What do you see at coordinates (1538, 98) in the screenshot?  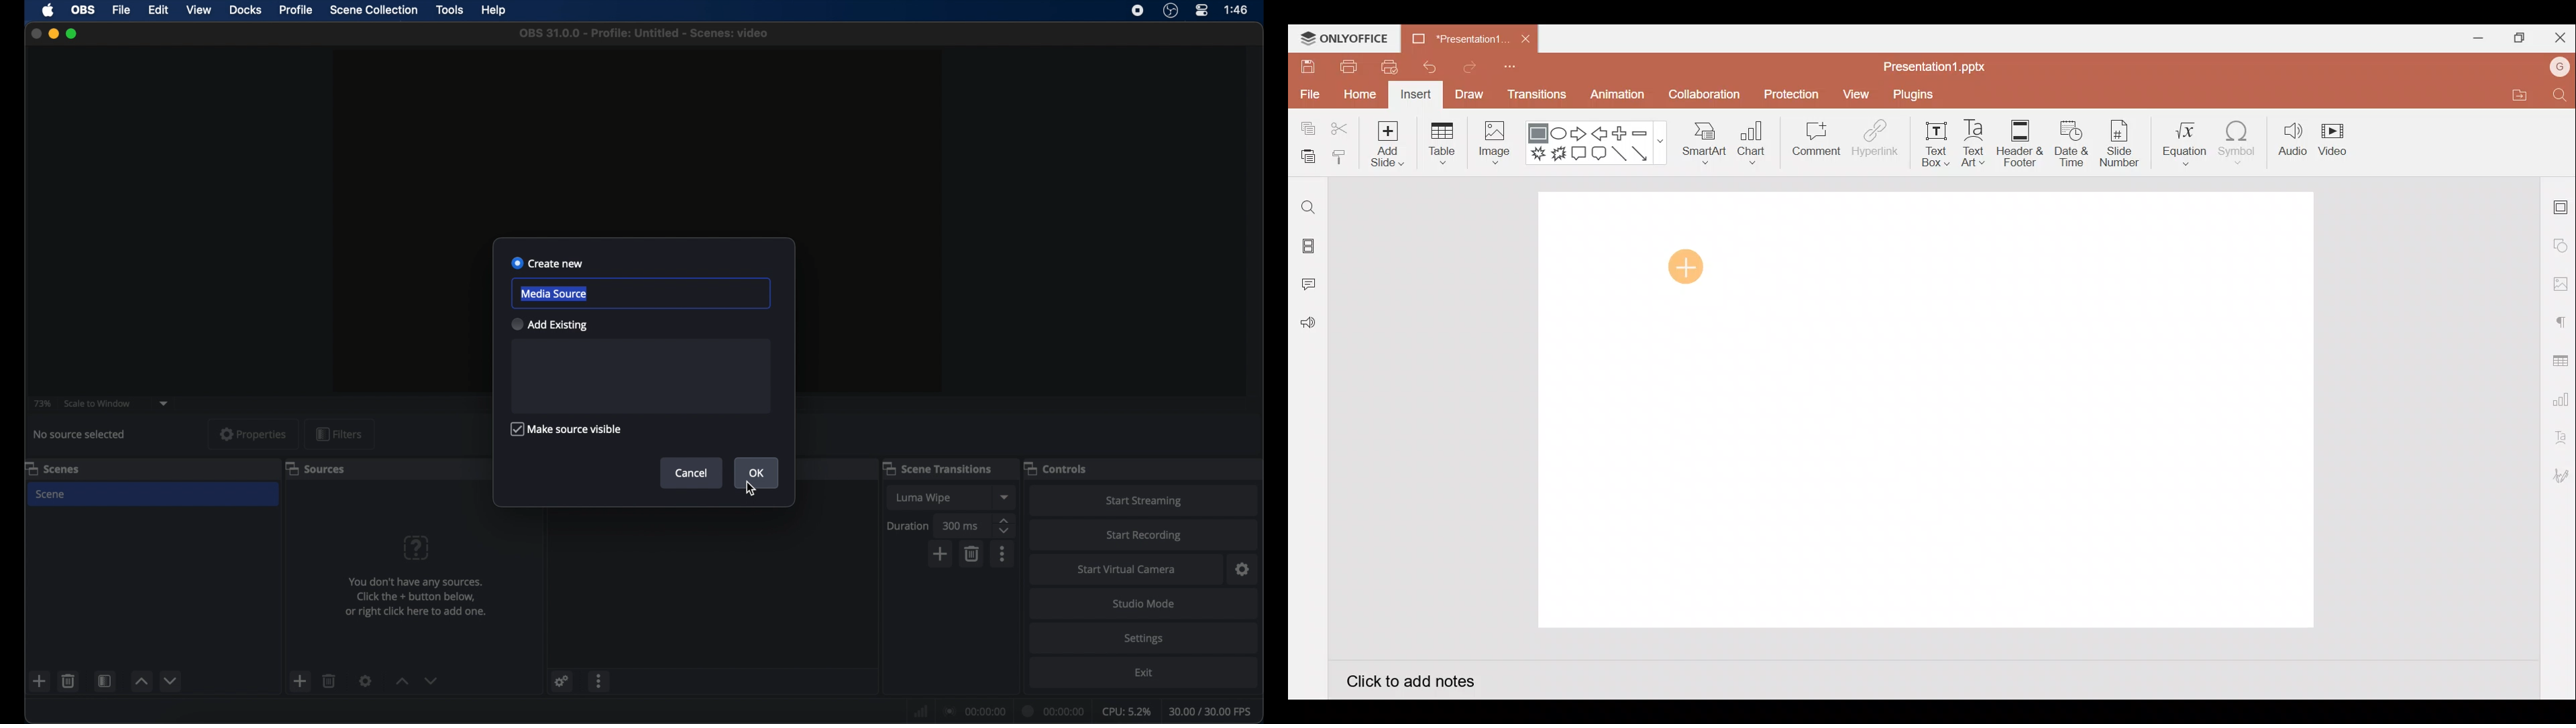 I see `Transitions` at bounding box center [1538, 98].